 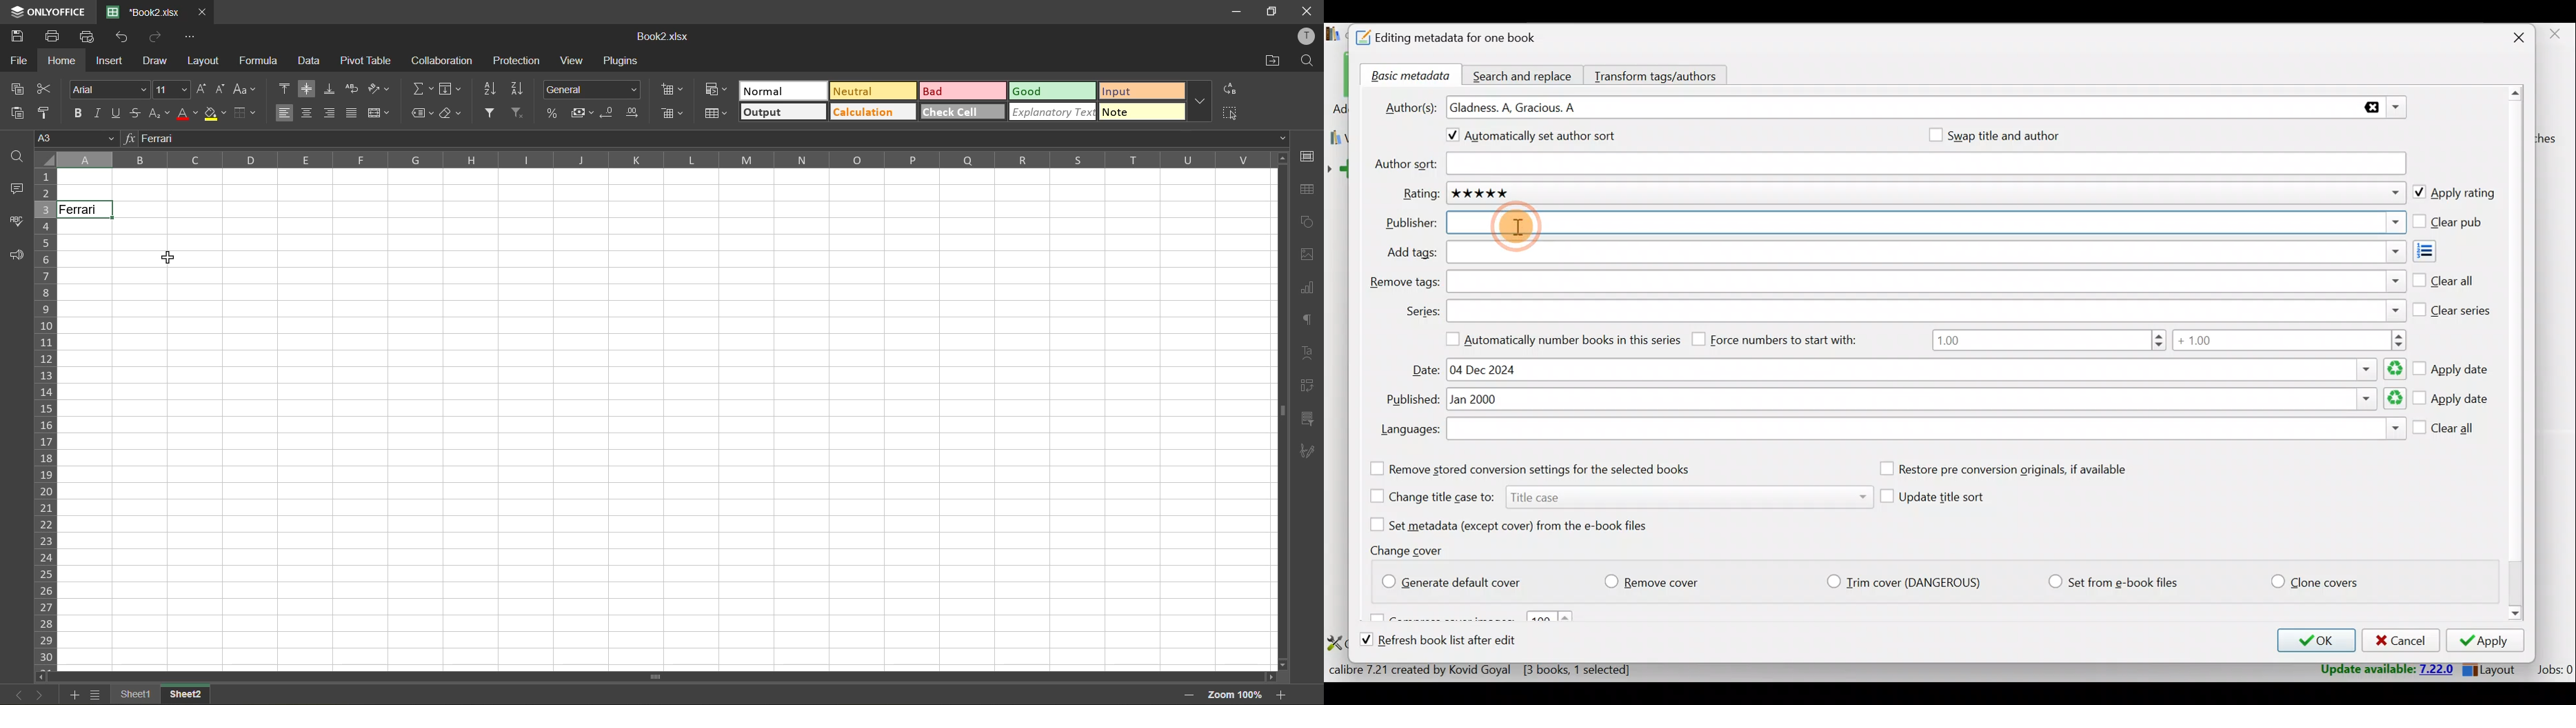 What do you see at coordinates (554, 112) in the screenshot?
I see `percent` at bounding box center [554, 112].